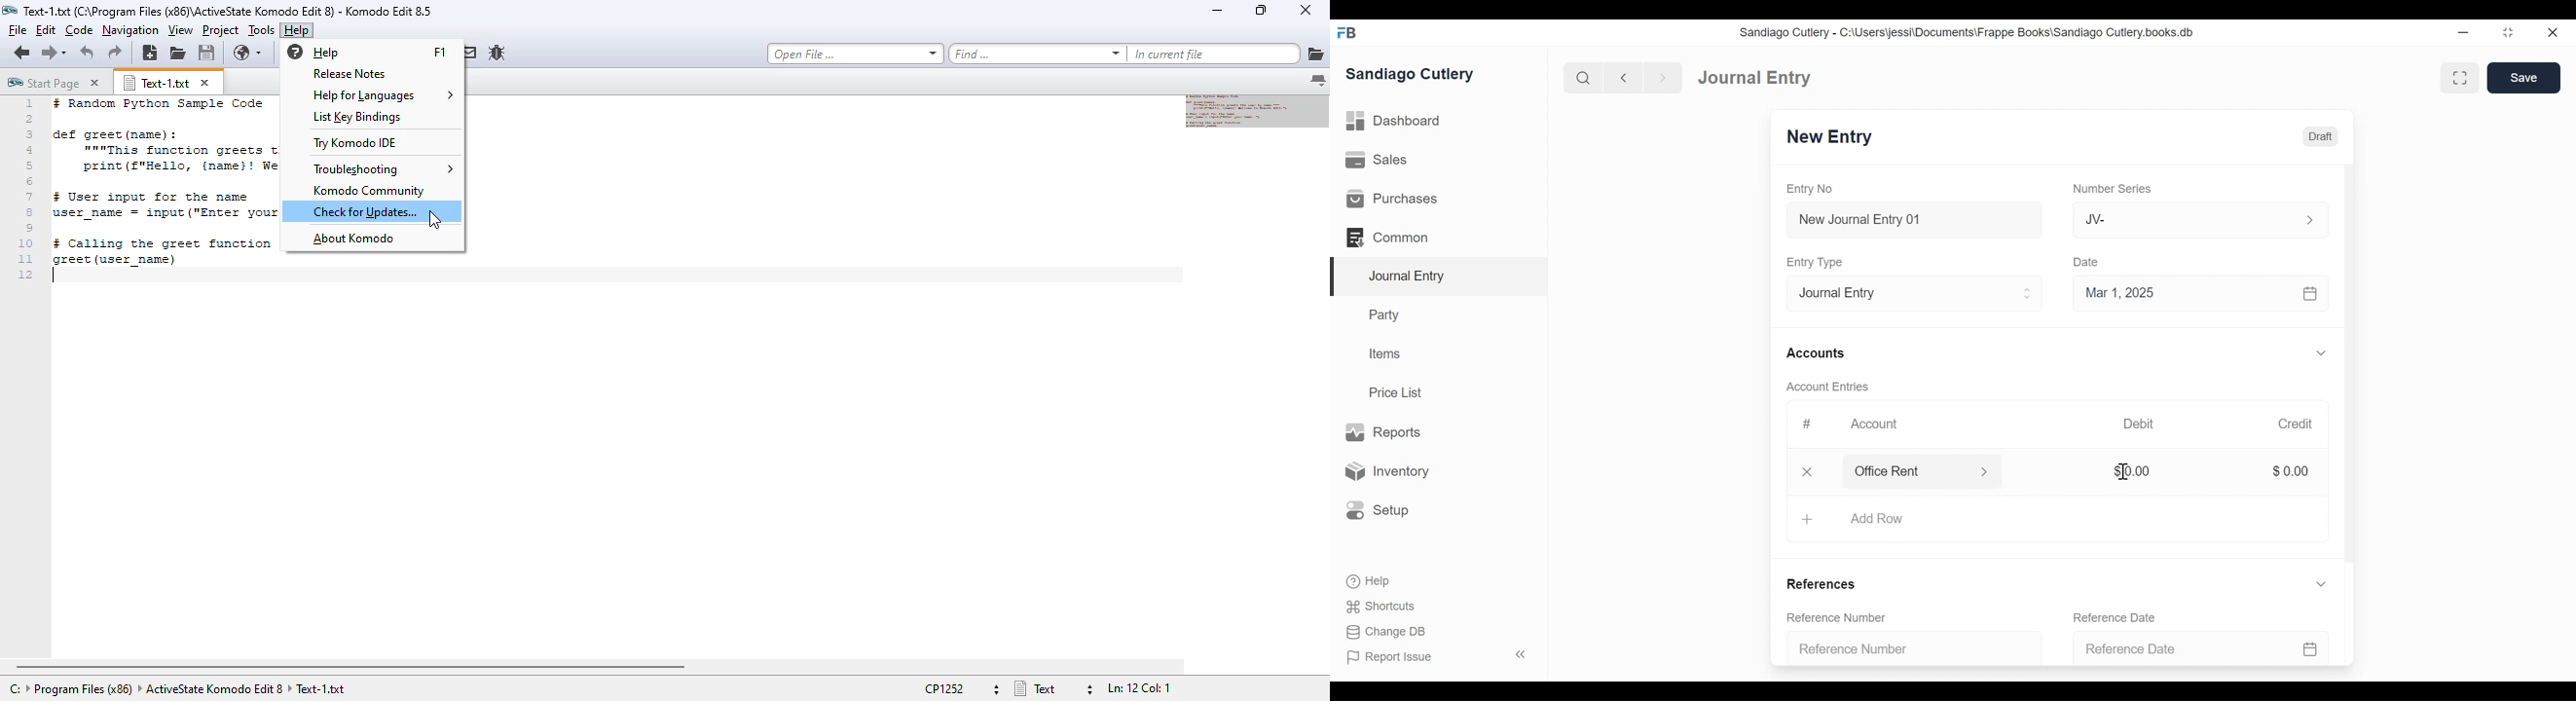  Describe the element at coordinates (2320, 584) in the screenshot. I see `expand/collapse` at that location.